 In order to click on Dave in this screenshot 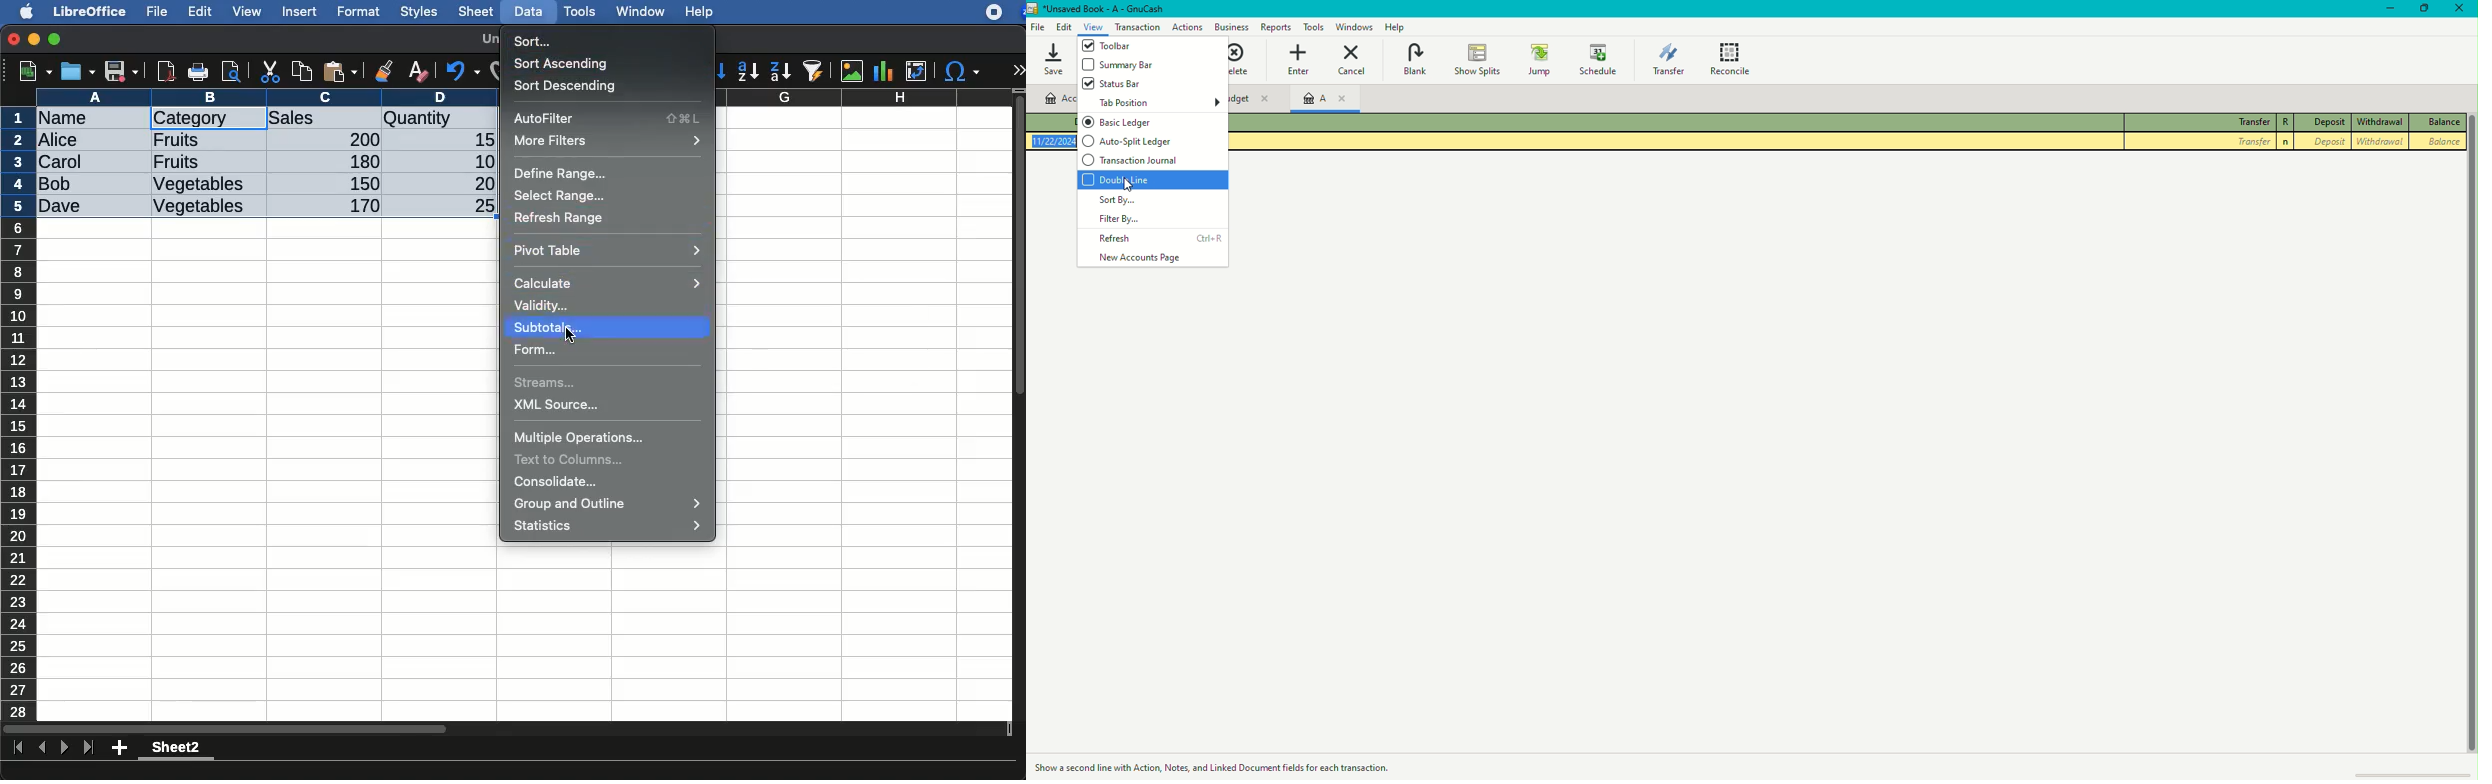, I will do `click(64, 207)`.